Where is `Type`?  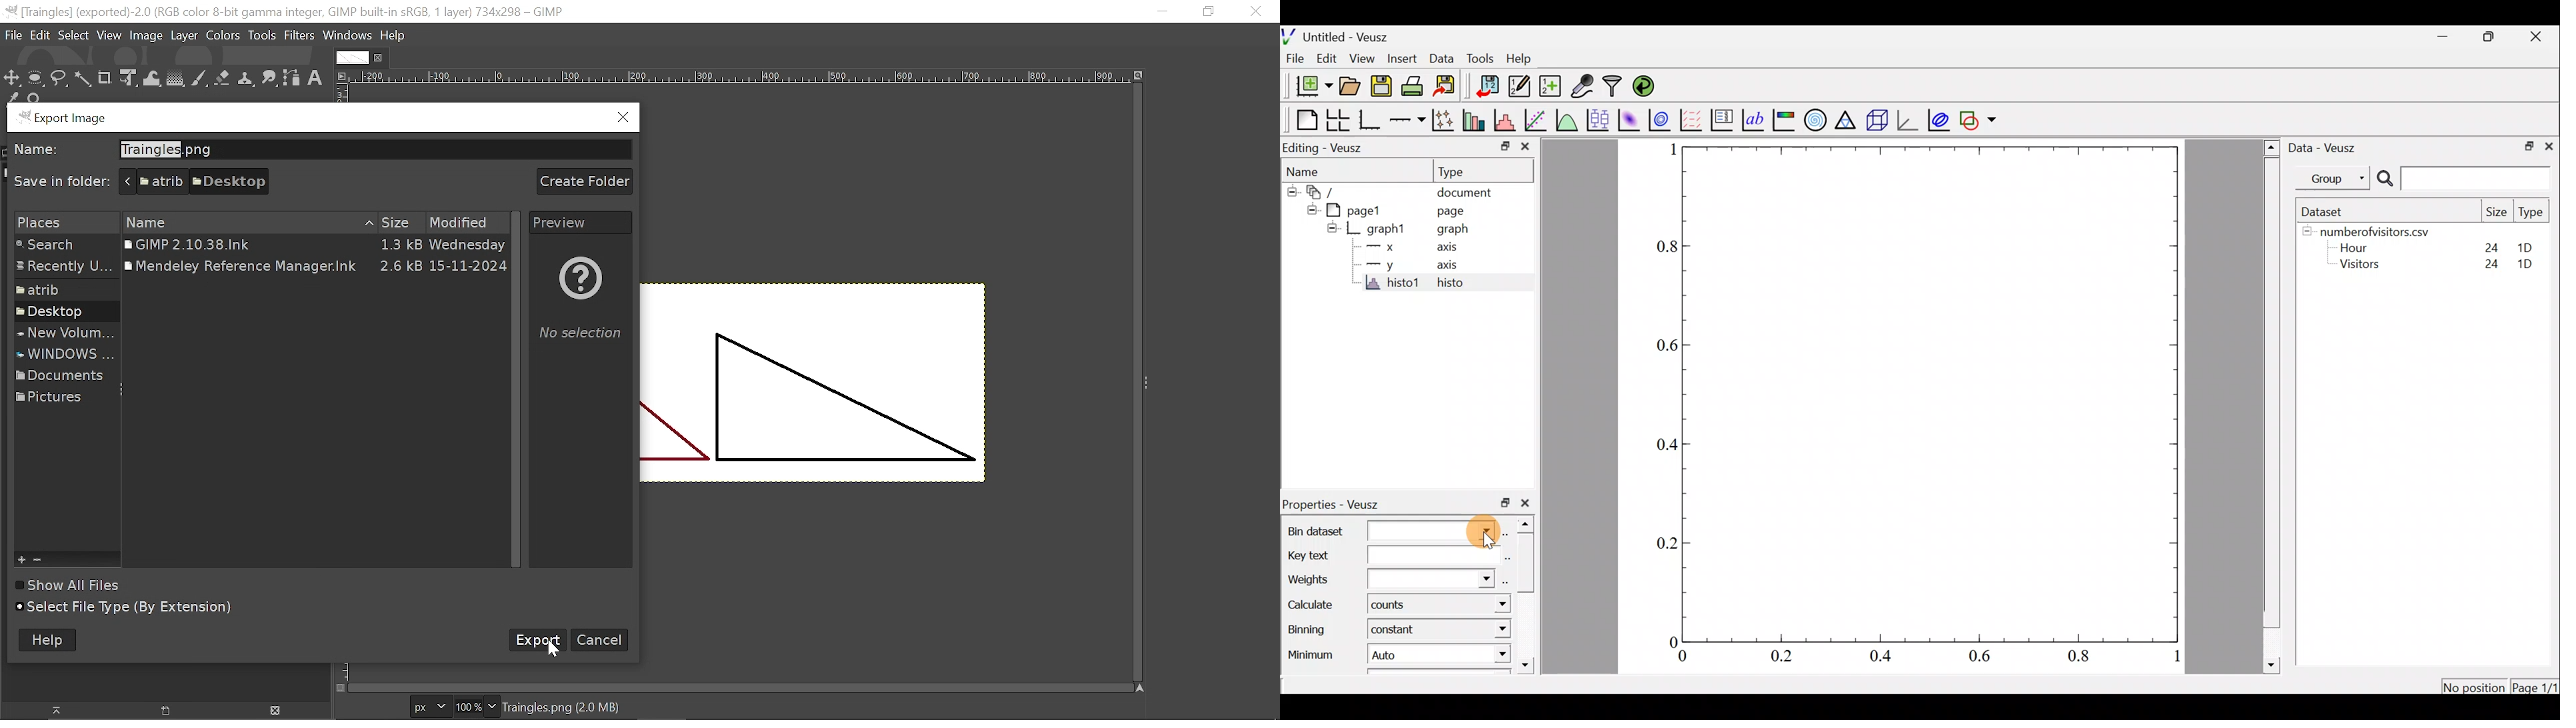
Type is located at coordinates (2531, 211).